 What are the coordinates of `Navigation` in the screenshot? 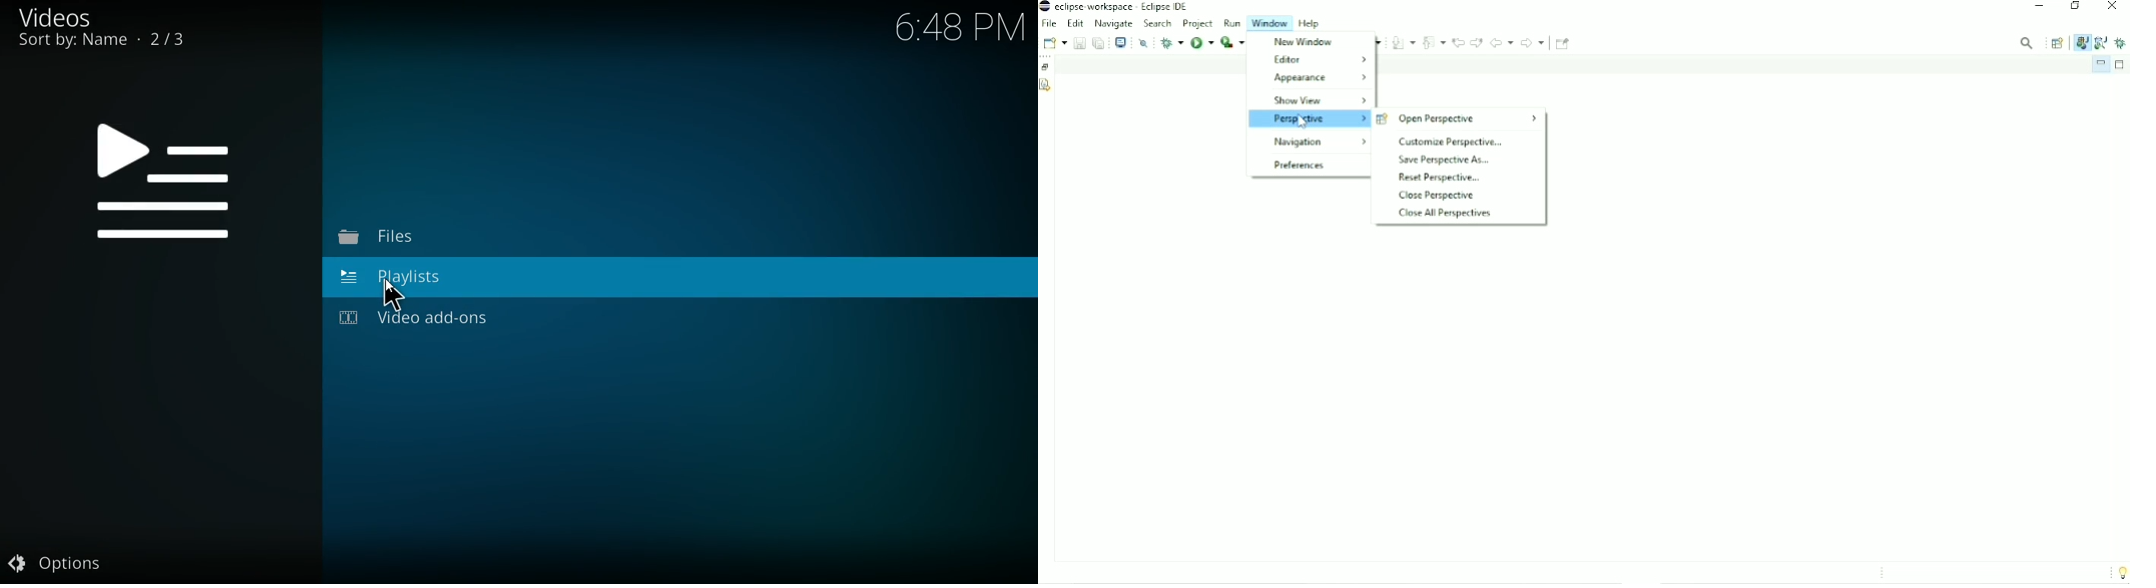 It's located at (1319, 142).